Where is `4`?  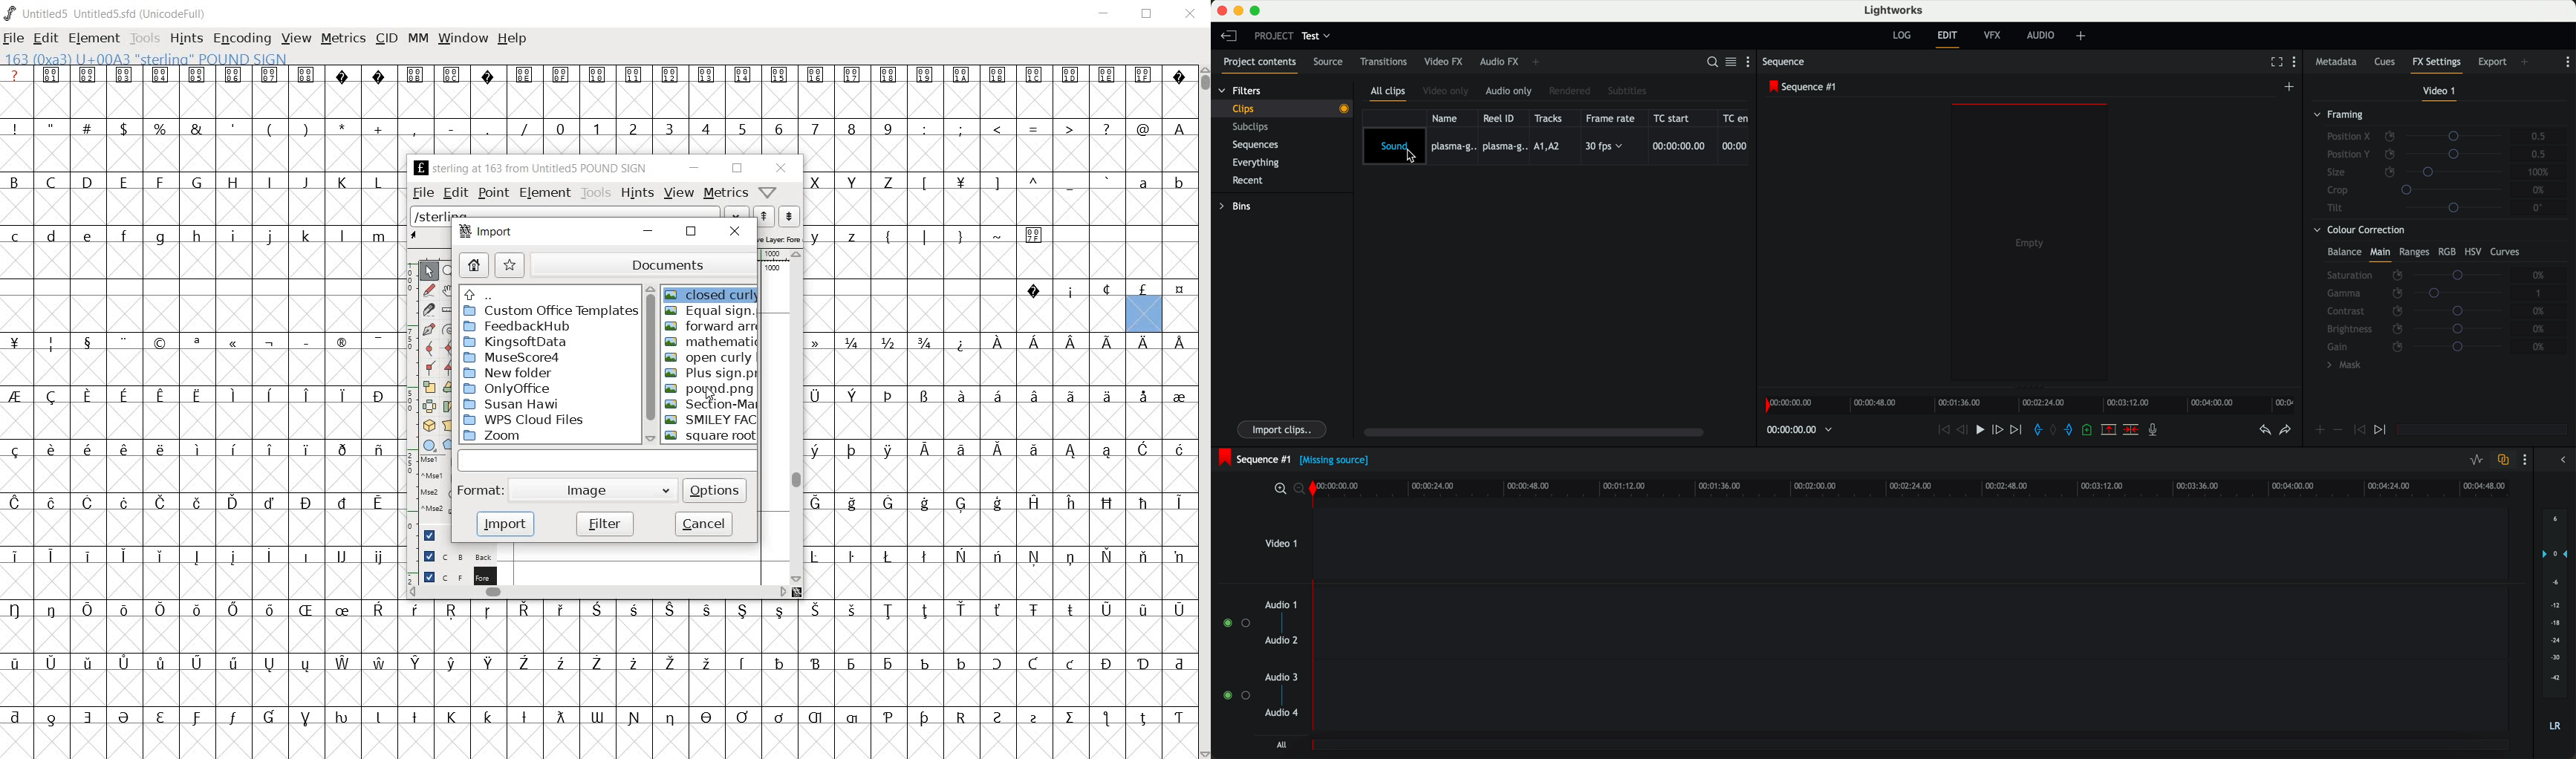
4 is located at coordinates (705, 128).